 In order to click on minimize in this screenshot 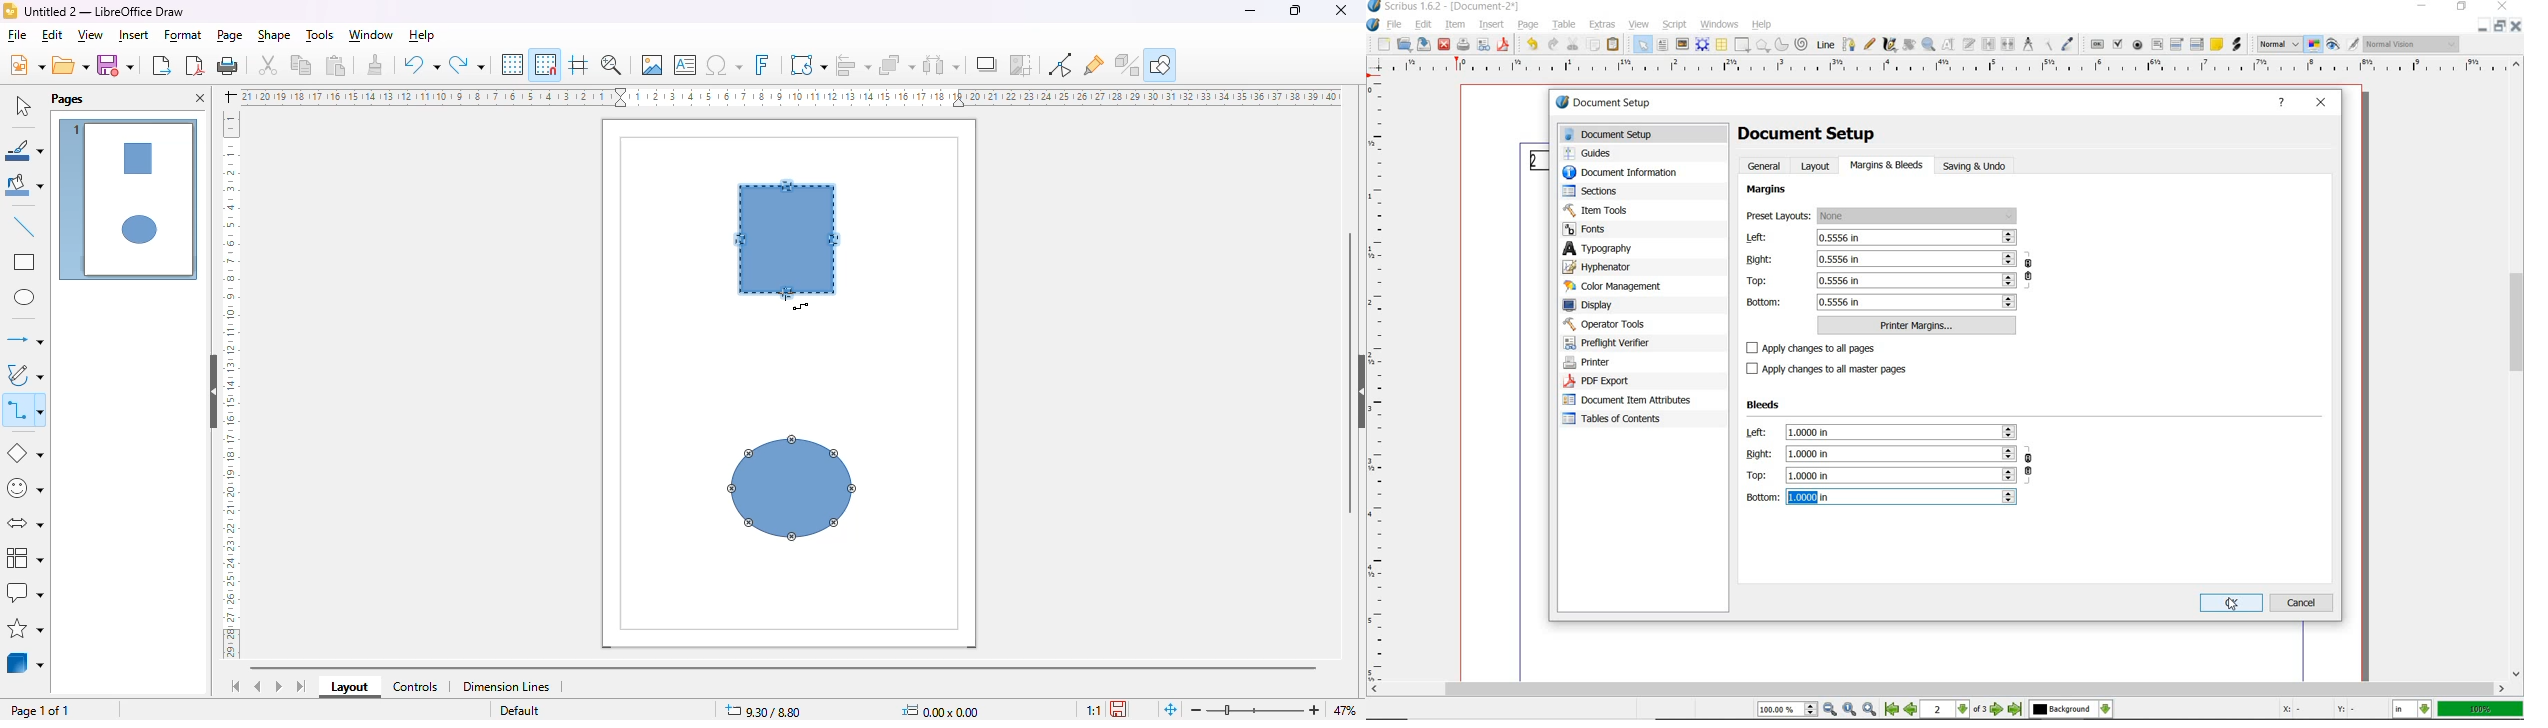, I will do `click(2420, 6)`.